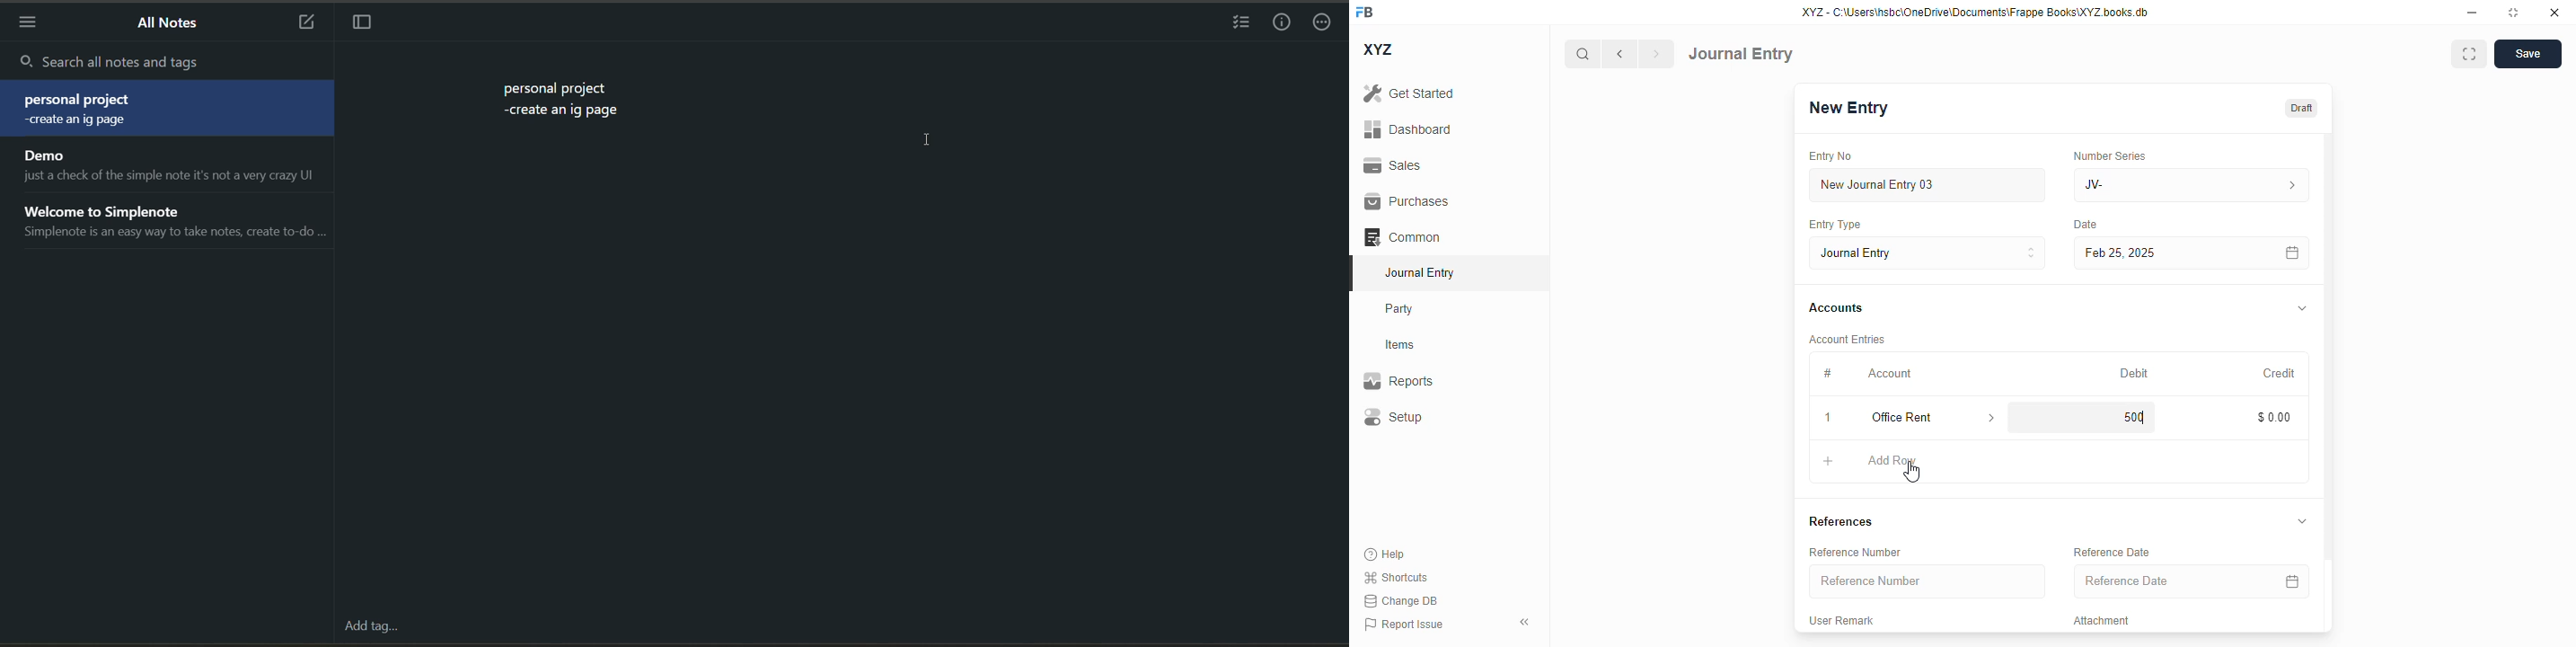  What do you see at coordinates (1916, 417) in the screenshot?
I see `office rent` at bounding box center [1916, 417].